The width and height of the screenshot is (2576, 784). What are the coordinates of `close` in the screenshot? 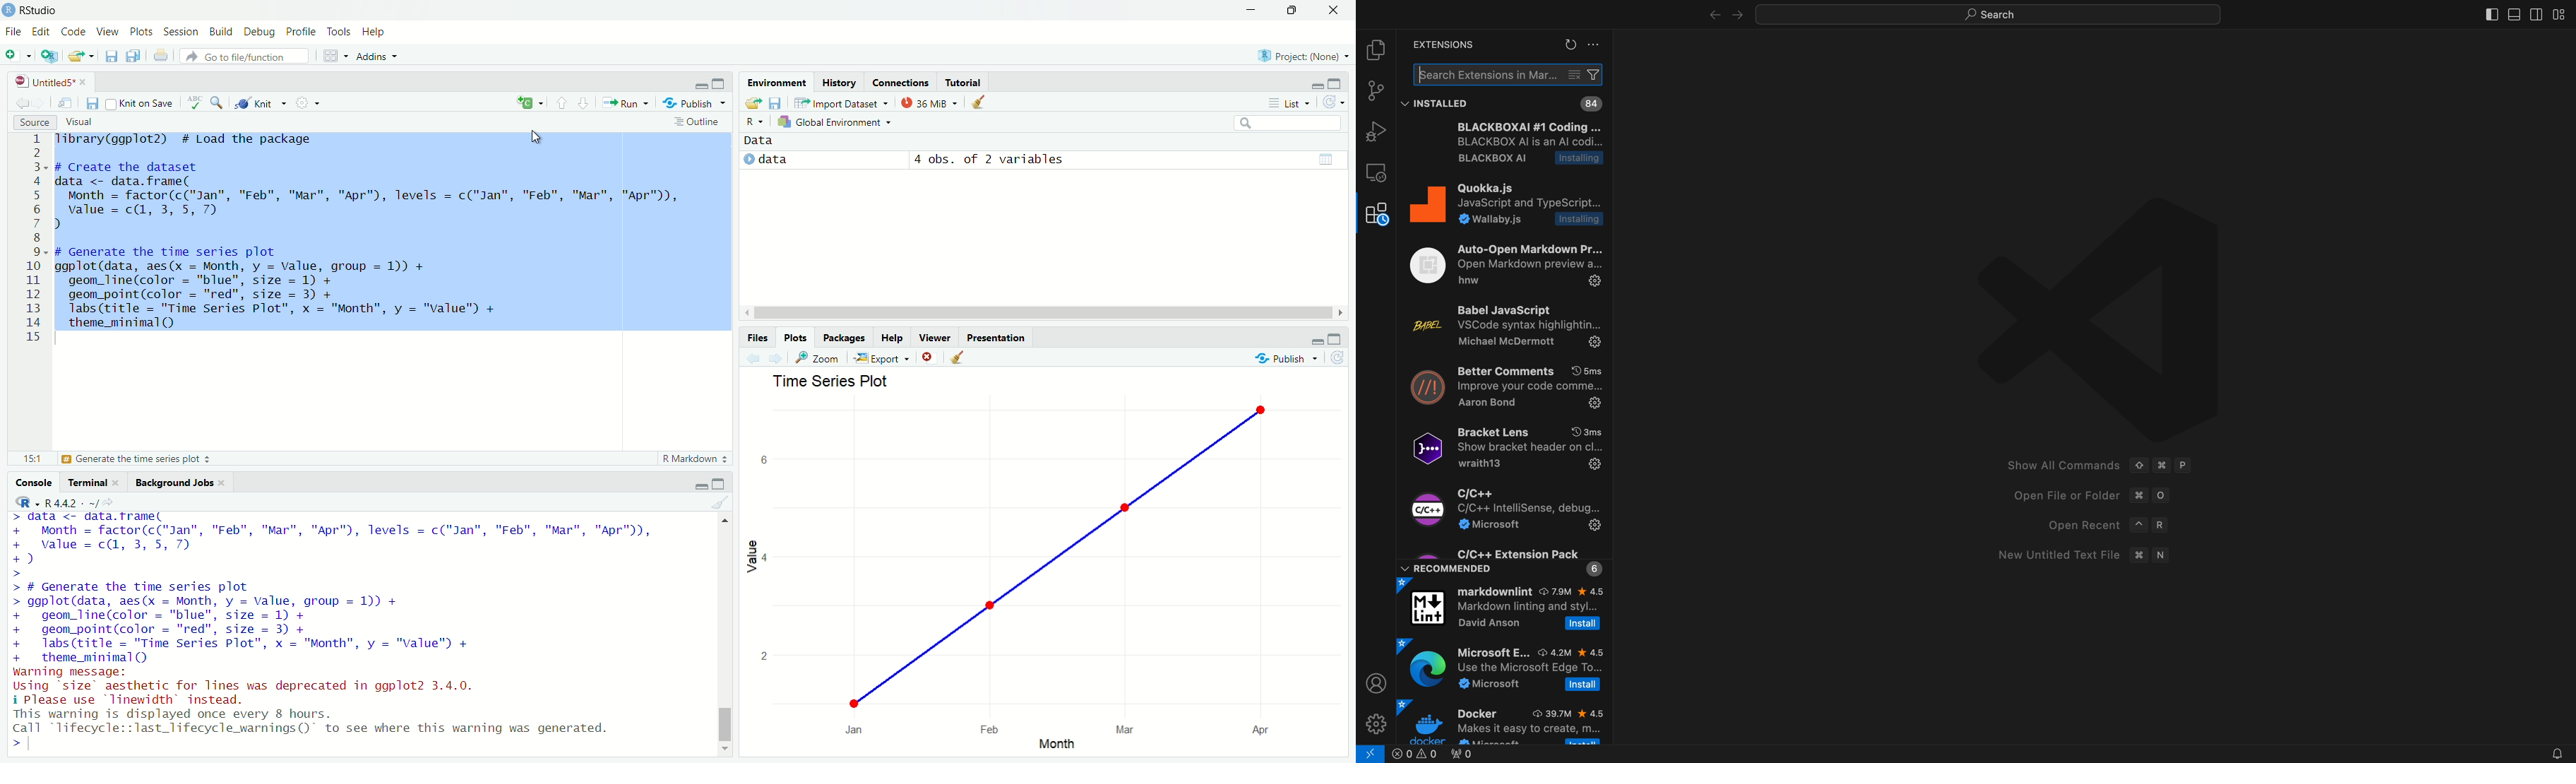 It's located at (84, 80).